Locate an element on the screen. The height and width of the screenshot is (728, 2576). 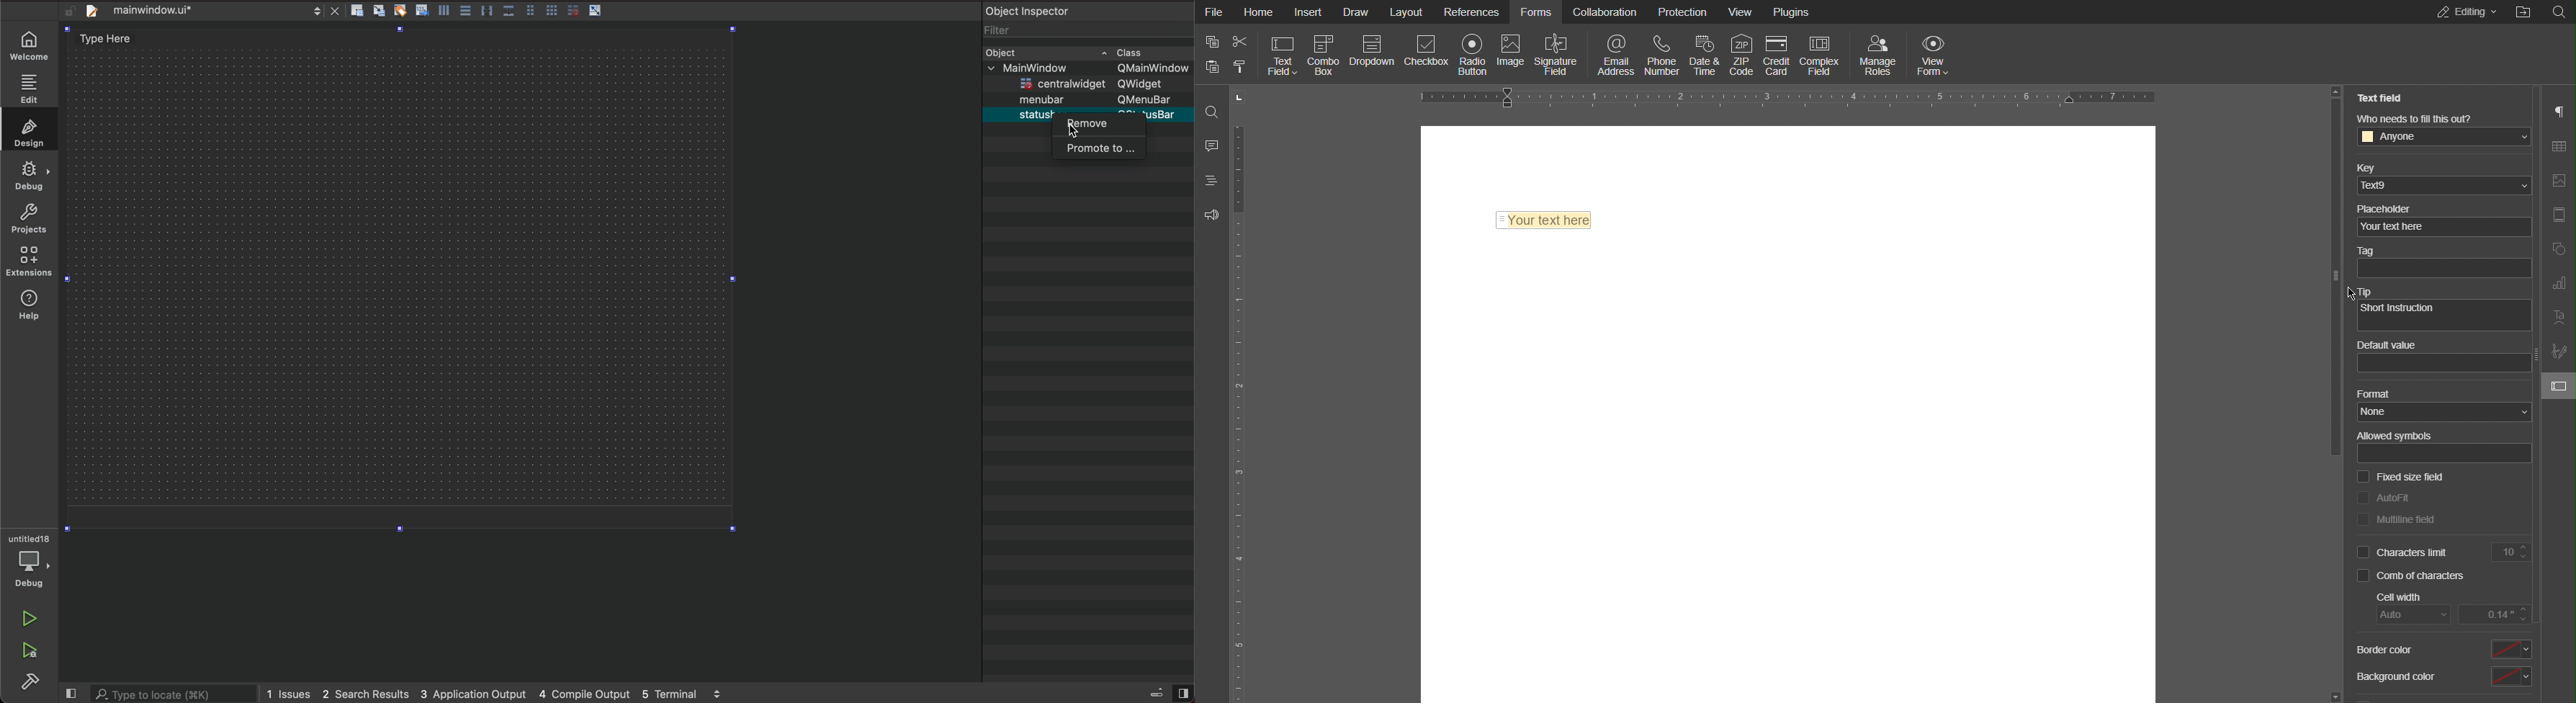
 is located at coordinates (2524, 14).